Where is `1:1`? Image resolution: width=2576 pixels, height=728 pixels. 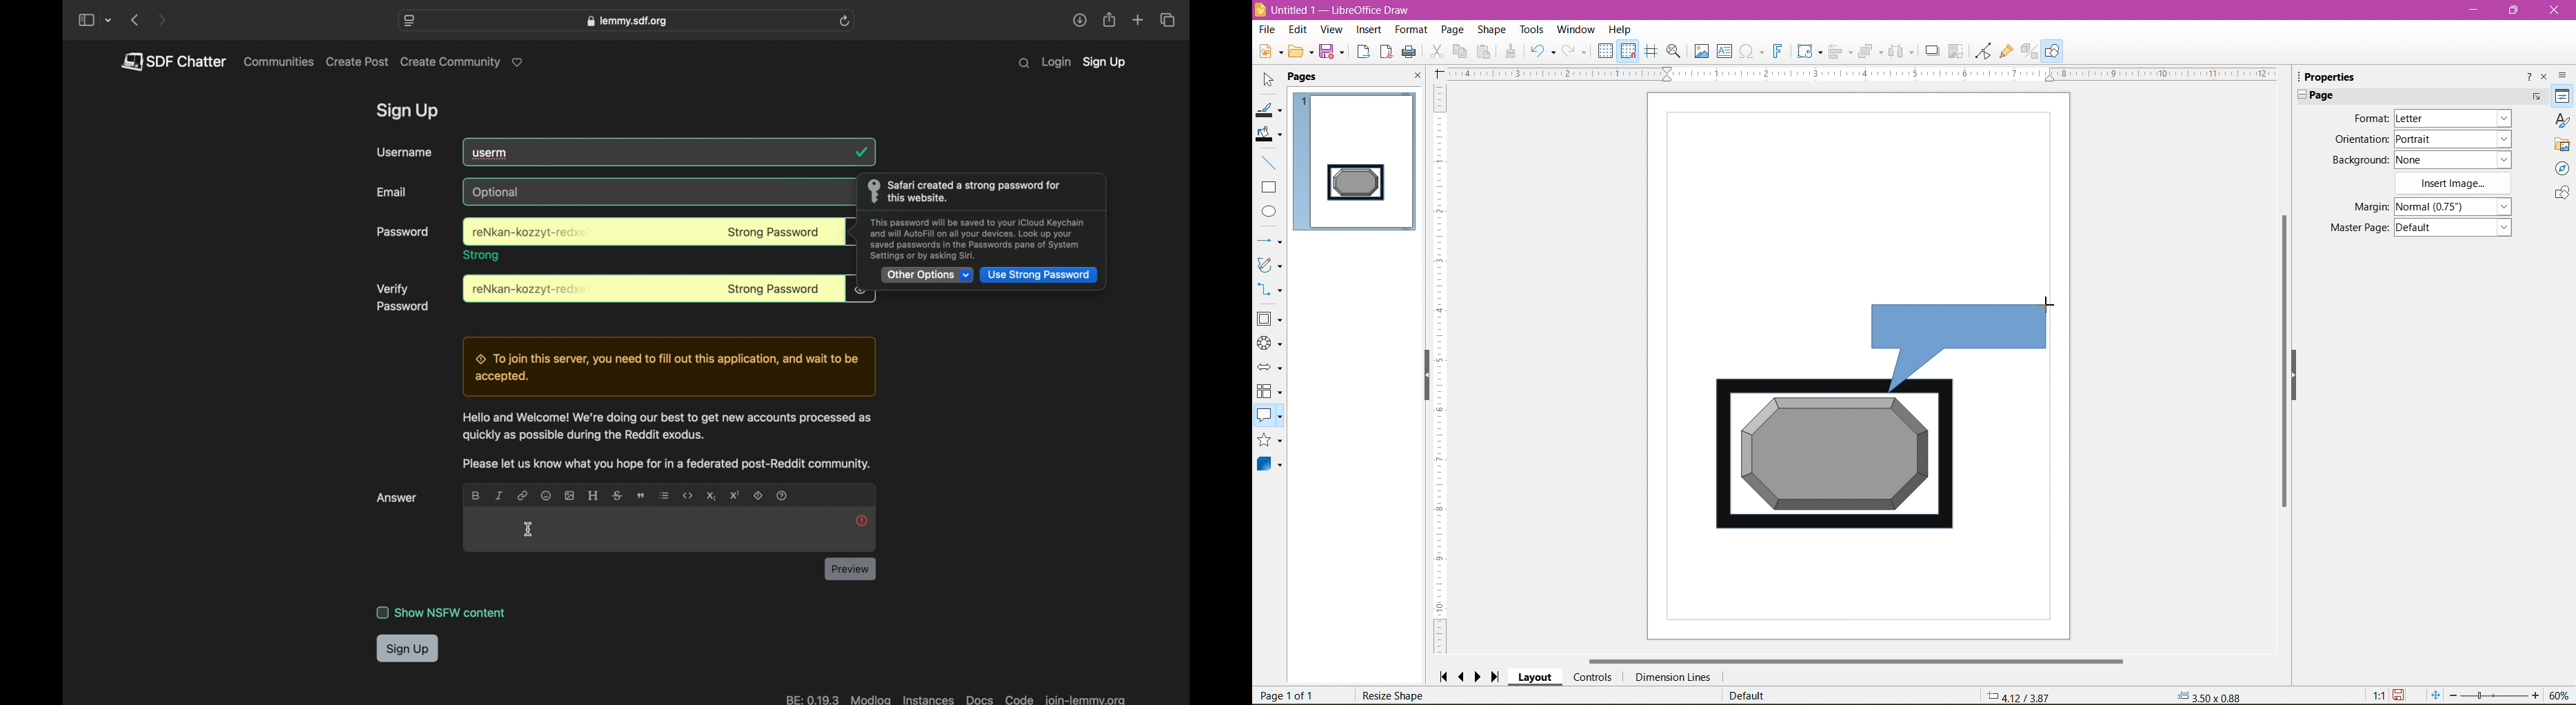 1:1 is located at coordinates (2377, 695).